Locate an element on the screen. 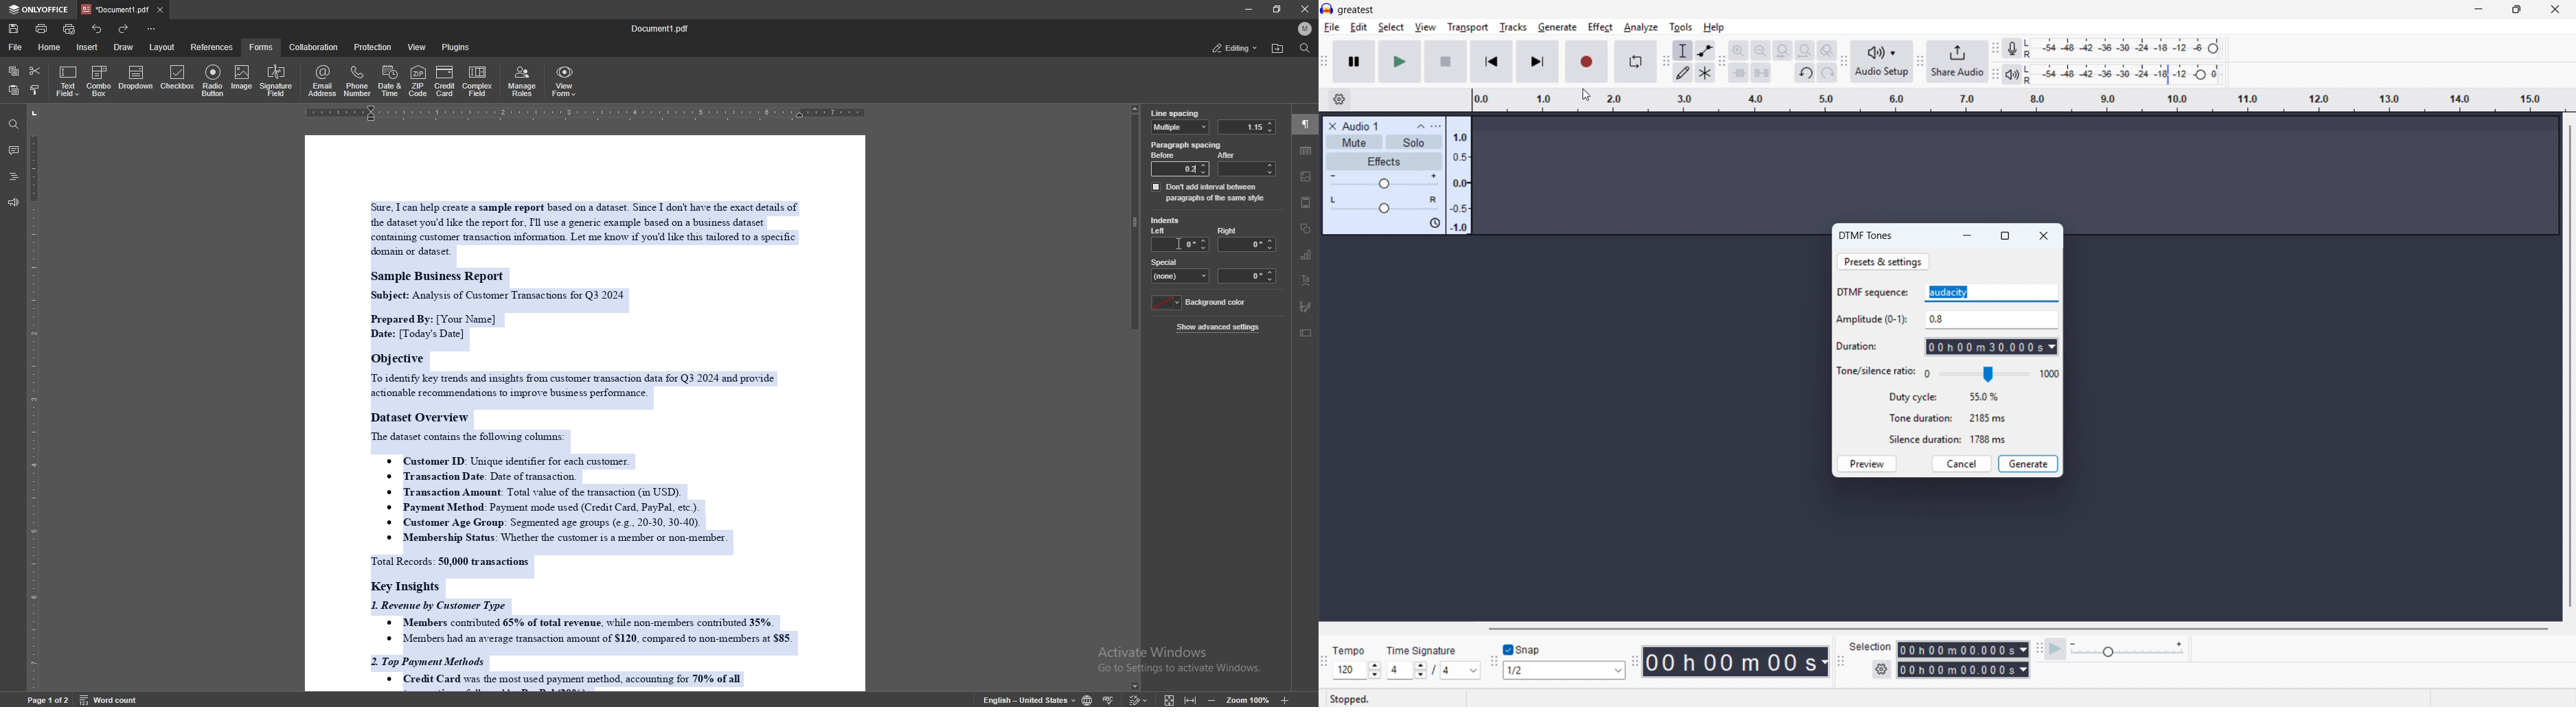 The width and height of the screenshot is (2576, 728). Amplitude  is located at coordinates (1991, 320).